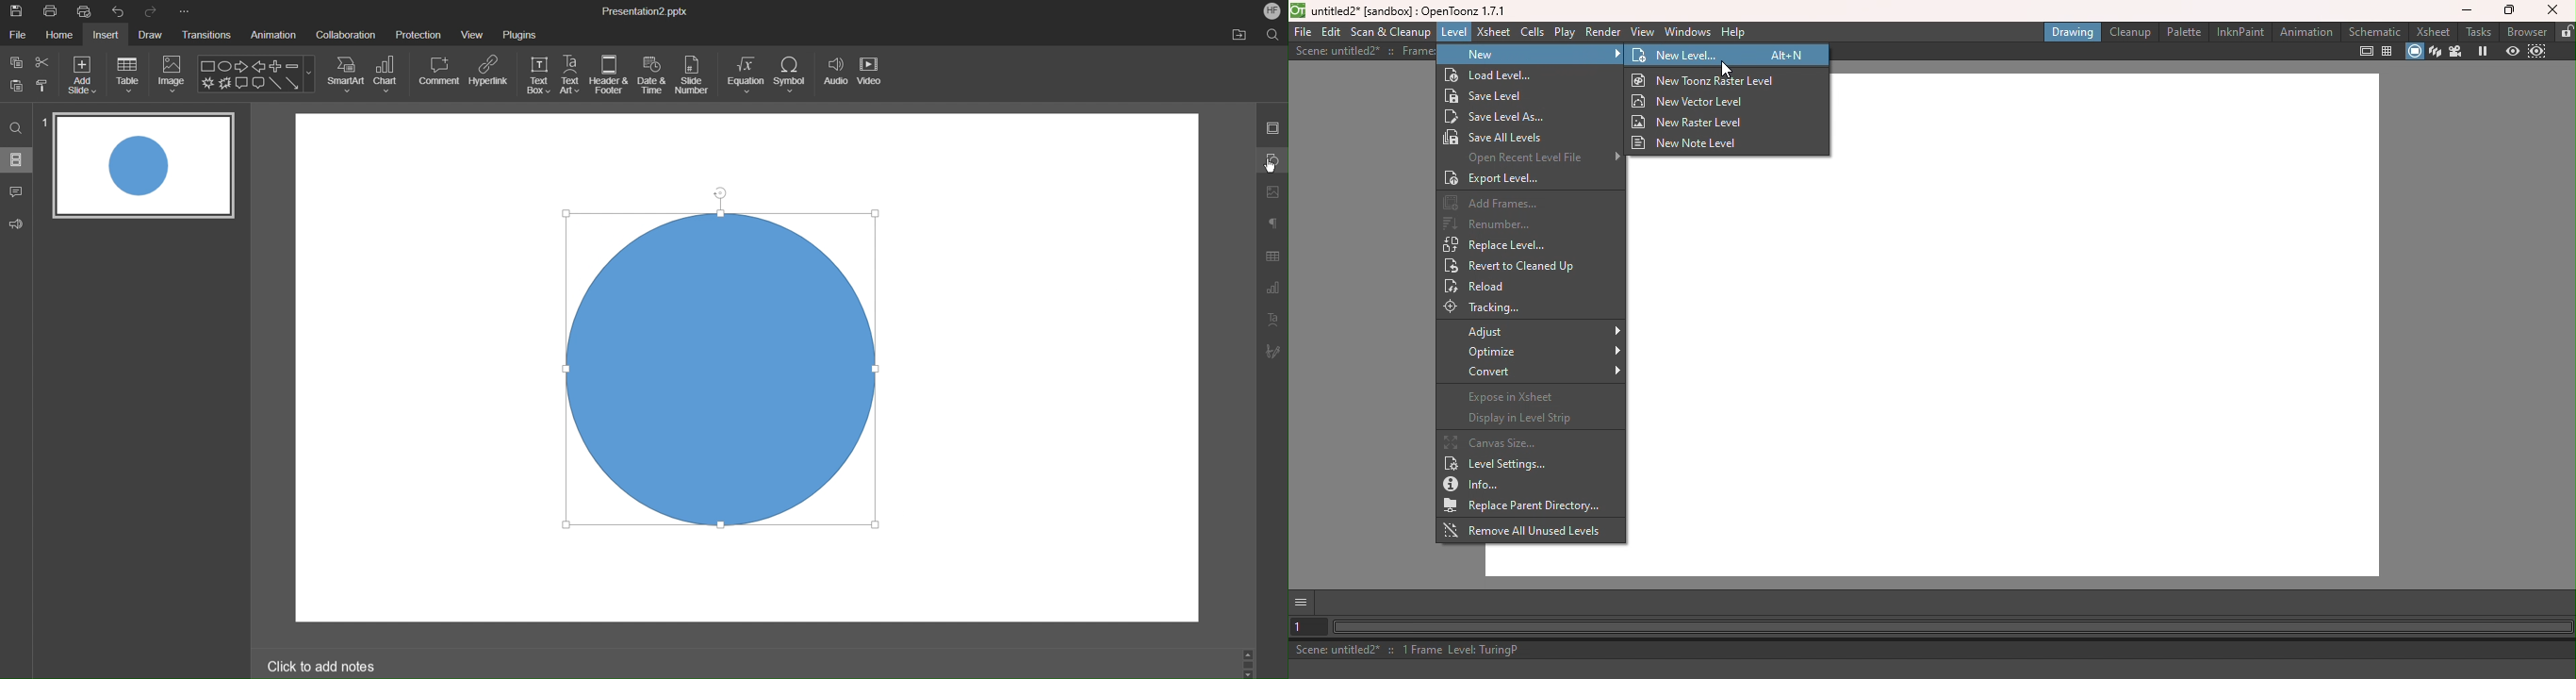  Describe the element at coordinates (2566, 32) in the screenshot. I see `Lock rooms tab` at that location.